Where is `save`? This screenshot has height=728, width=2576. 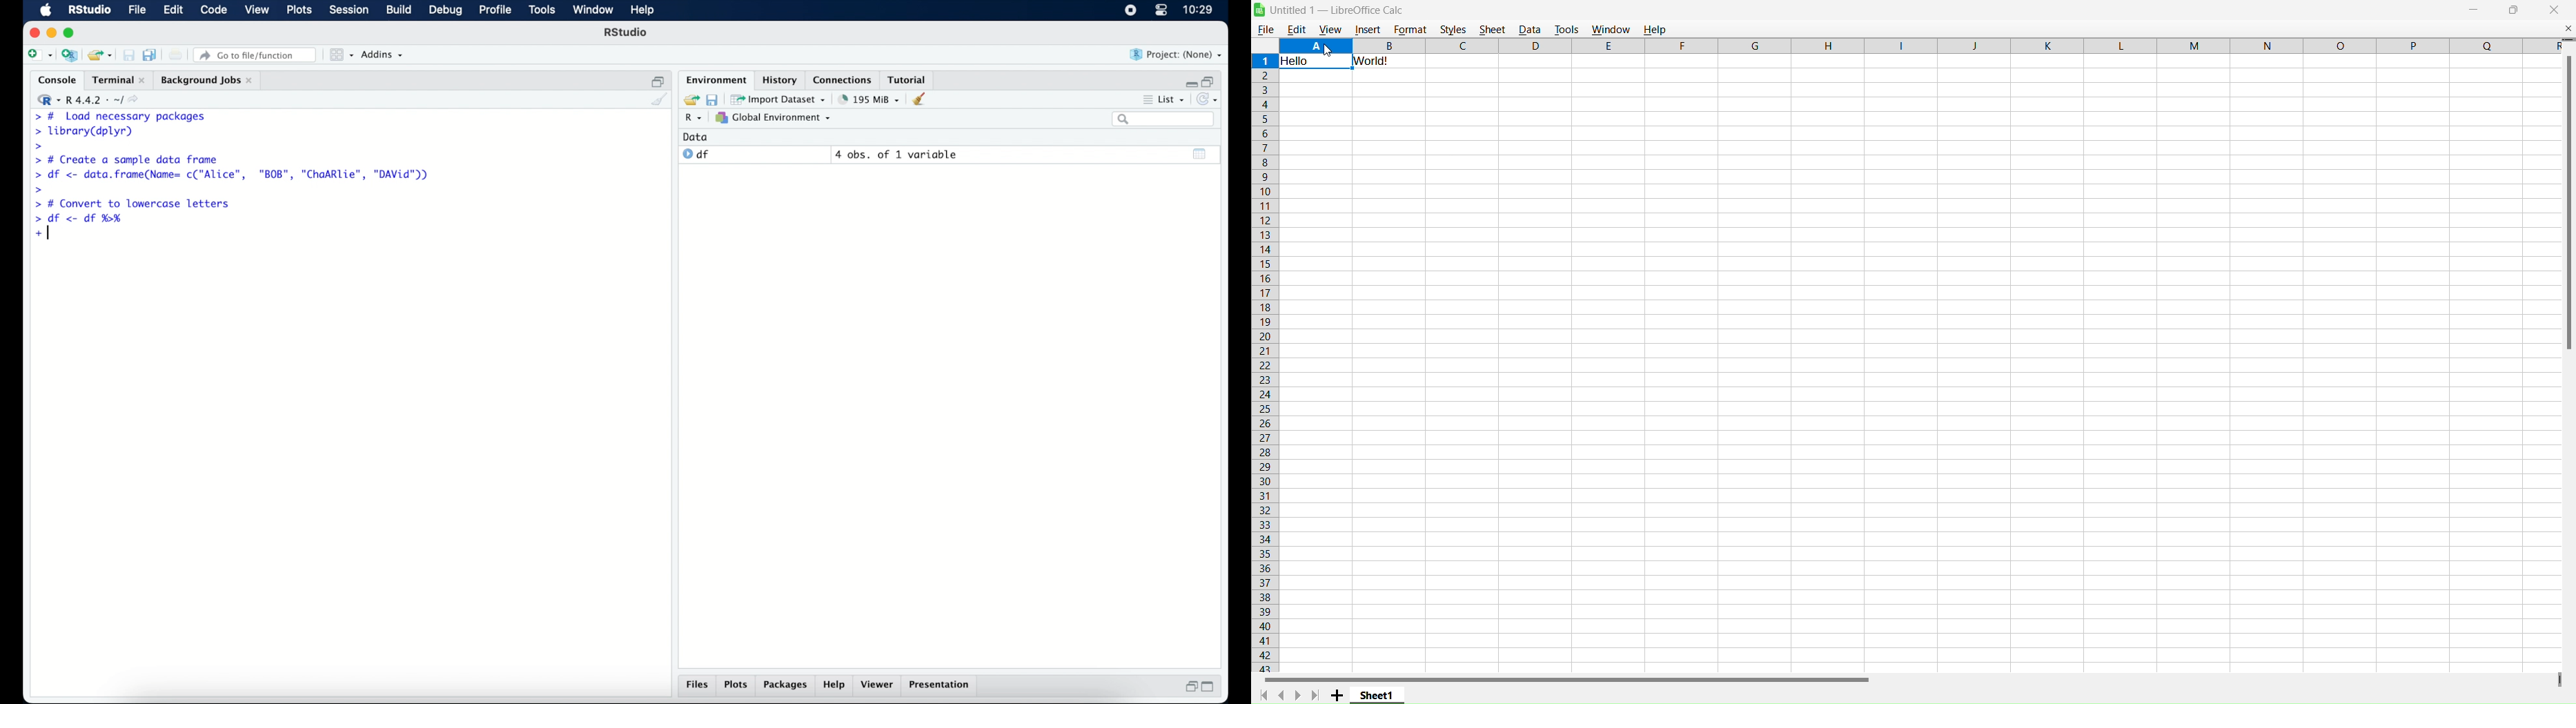
save is located at coordinates (128, 55).